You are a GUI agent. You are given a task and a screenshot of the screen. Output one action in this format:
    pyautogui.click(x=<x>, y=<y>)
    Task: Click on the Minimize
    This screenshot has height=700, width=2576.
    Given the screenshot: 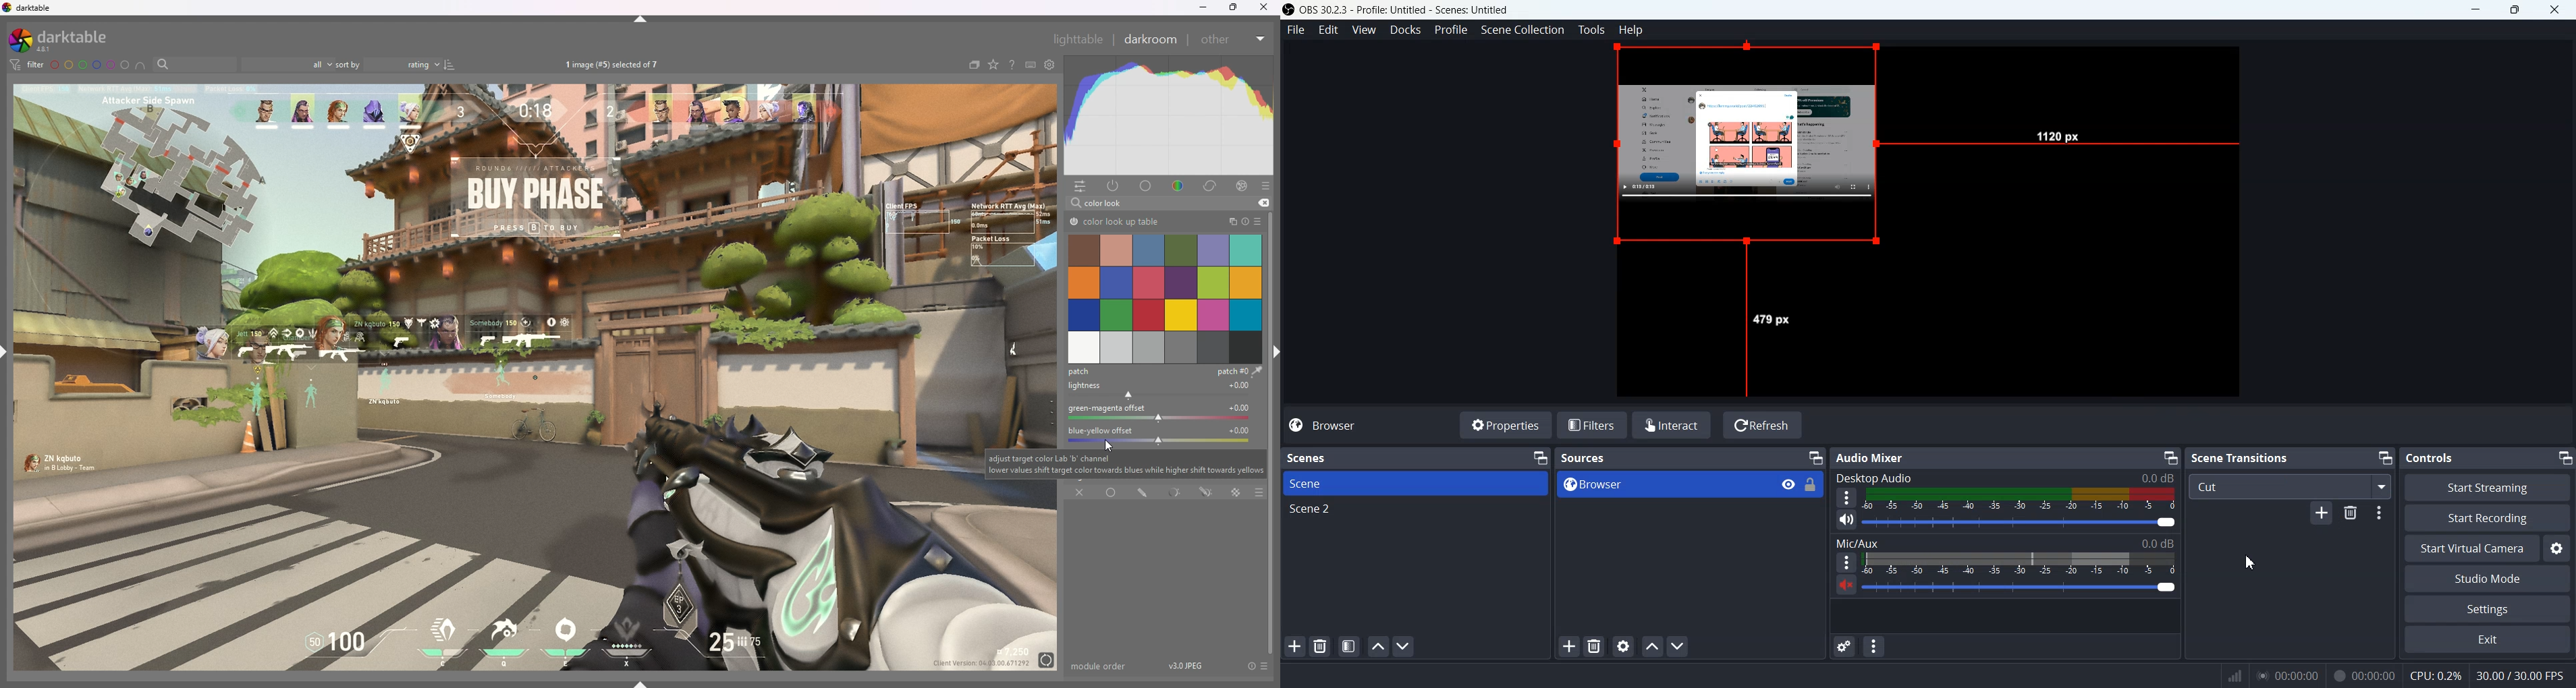 What is the action you would take?
    pyautogui.click(x=1816, y=457)
    